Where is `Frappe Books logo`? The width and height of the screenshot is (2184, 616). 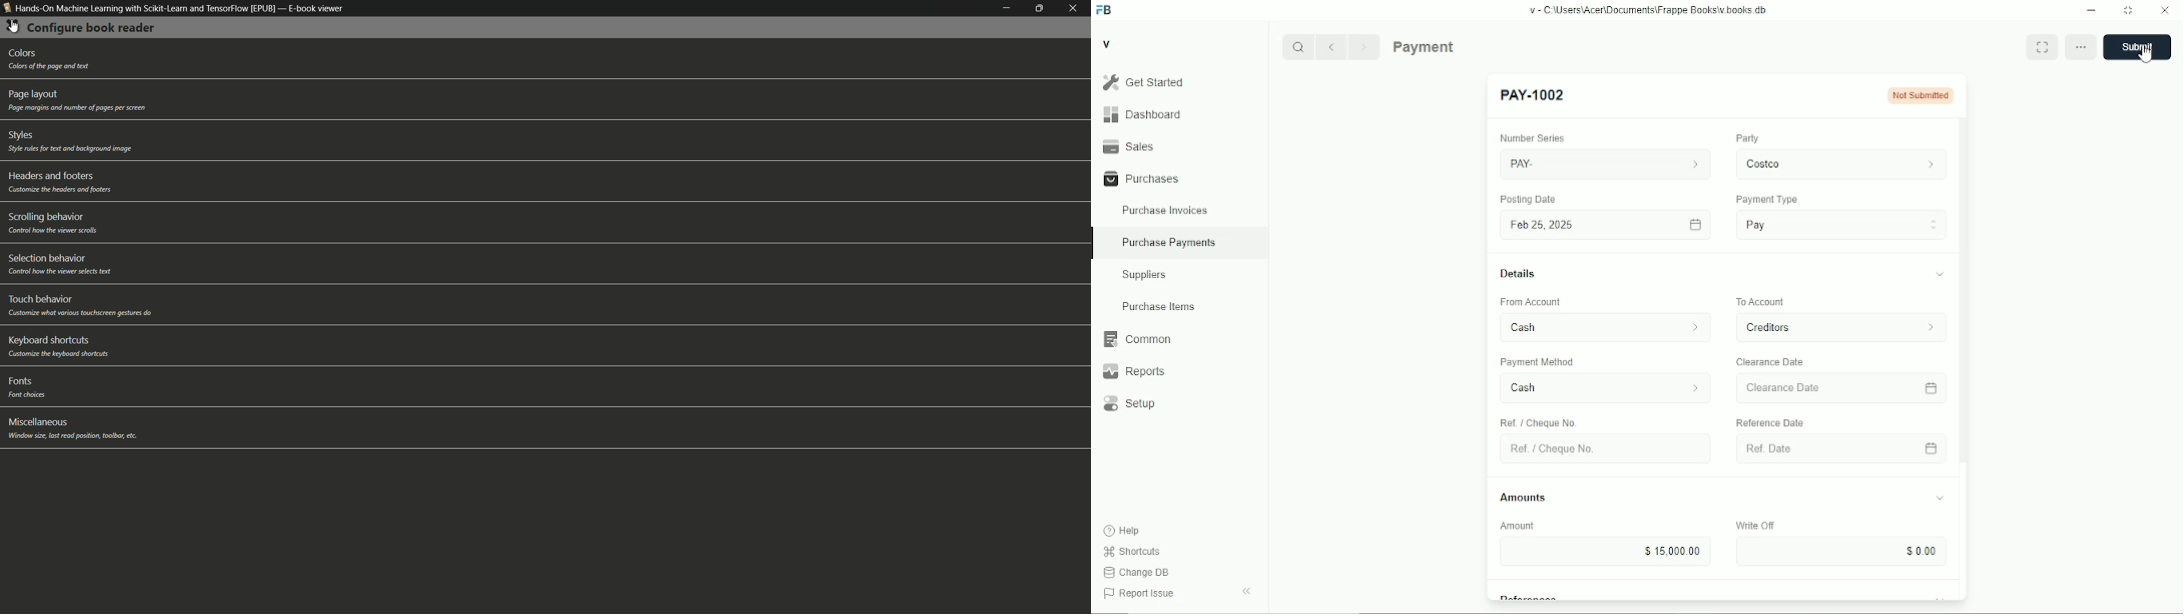
Frappe Books logo is located at coordinates (1103, 10).